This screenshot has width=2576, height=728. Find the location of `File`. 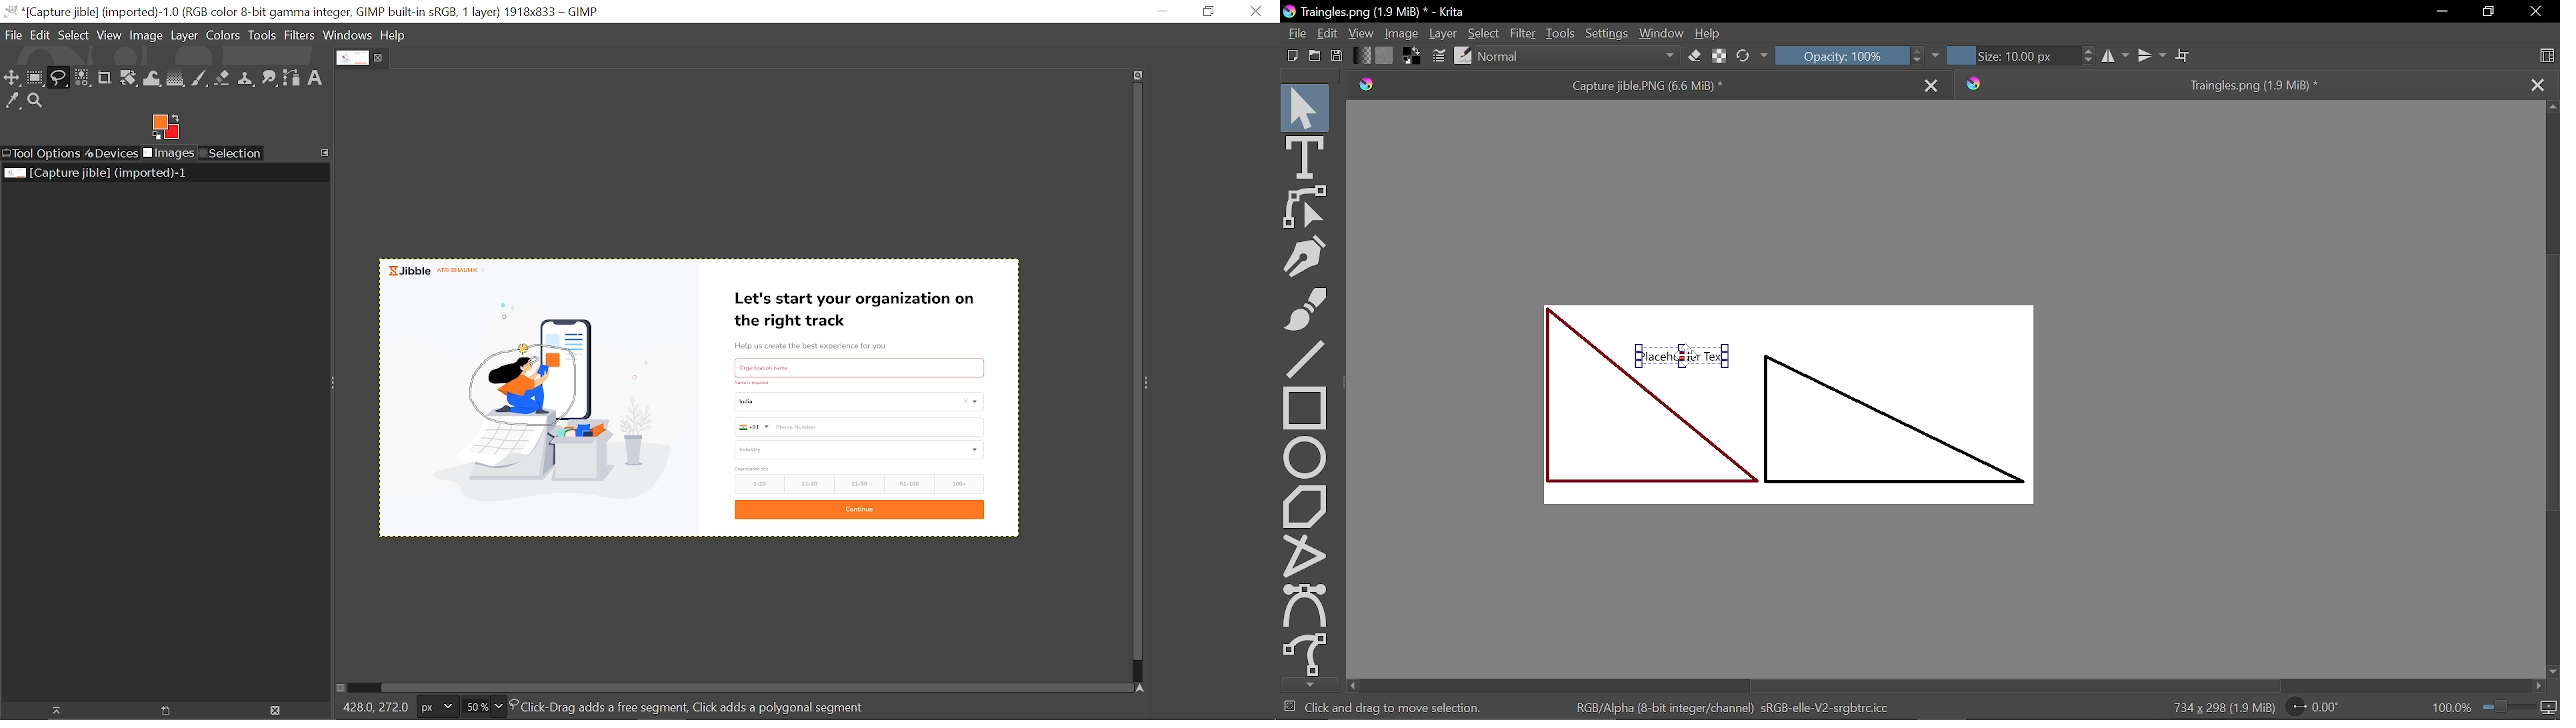

File is located at coordinates (13, 35).